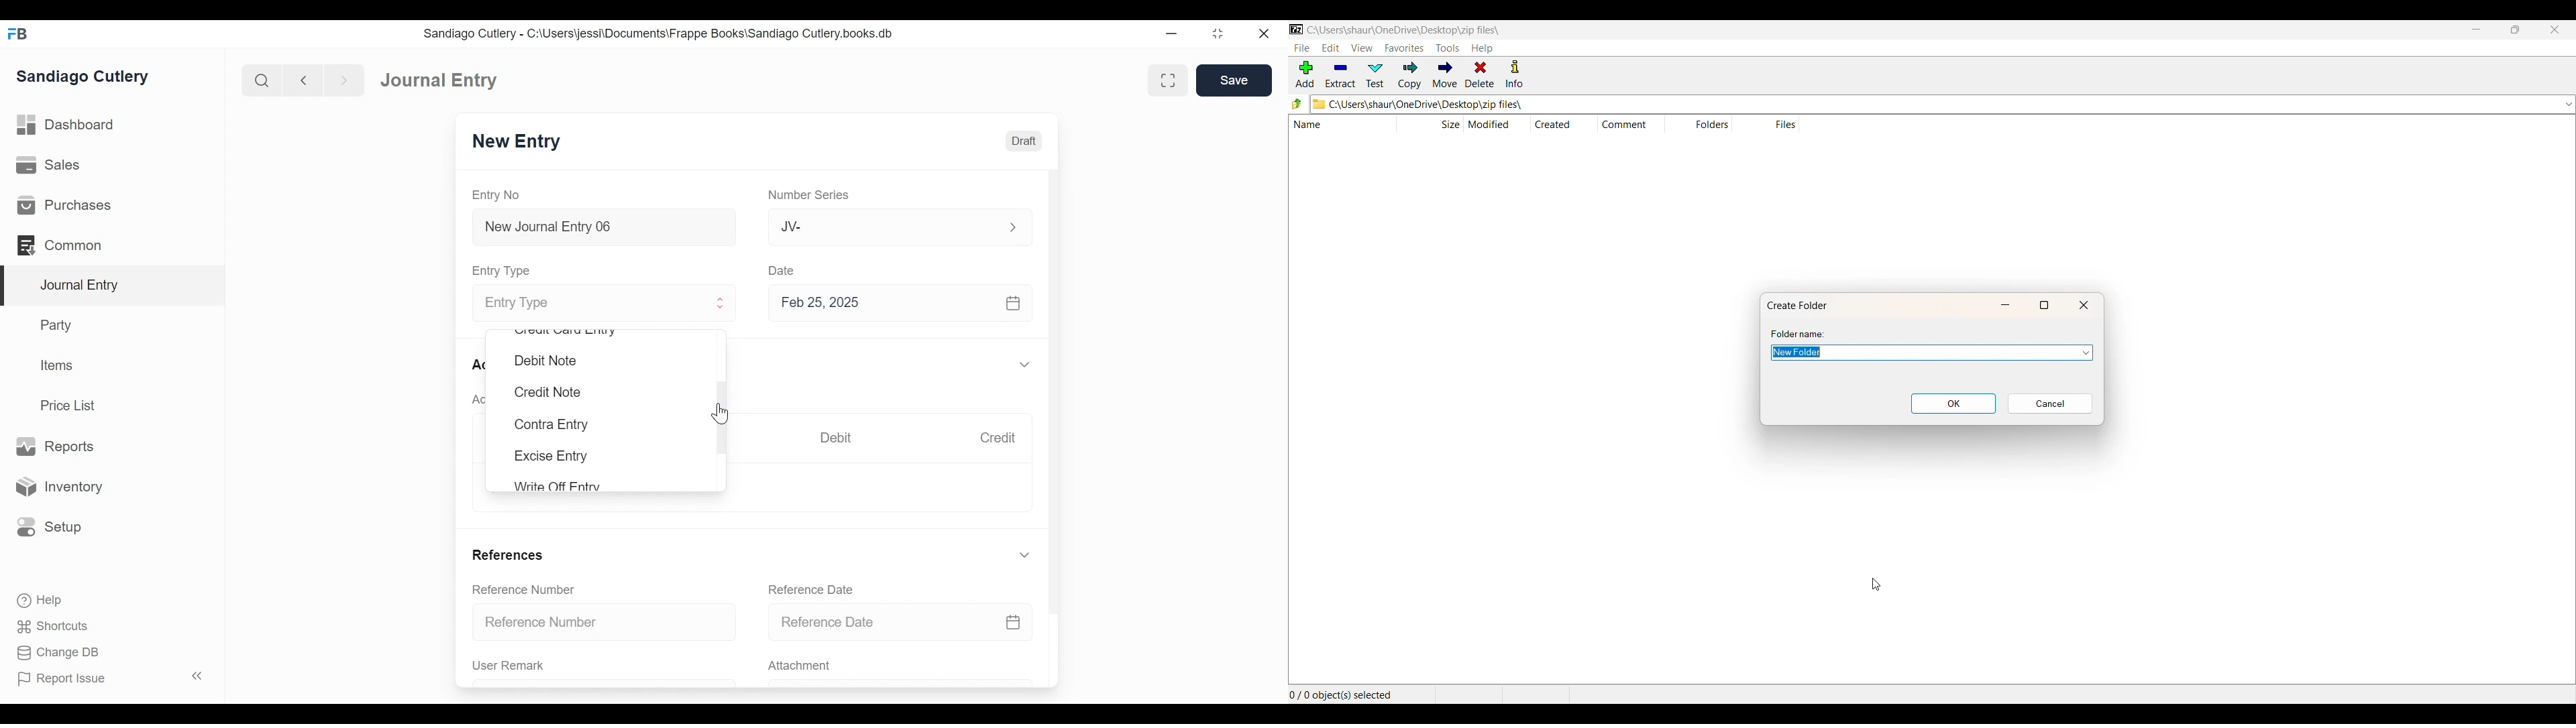  Describe the element at coordinates (1027, 365) in the screenshot. I see `Expand` at that location.